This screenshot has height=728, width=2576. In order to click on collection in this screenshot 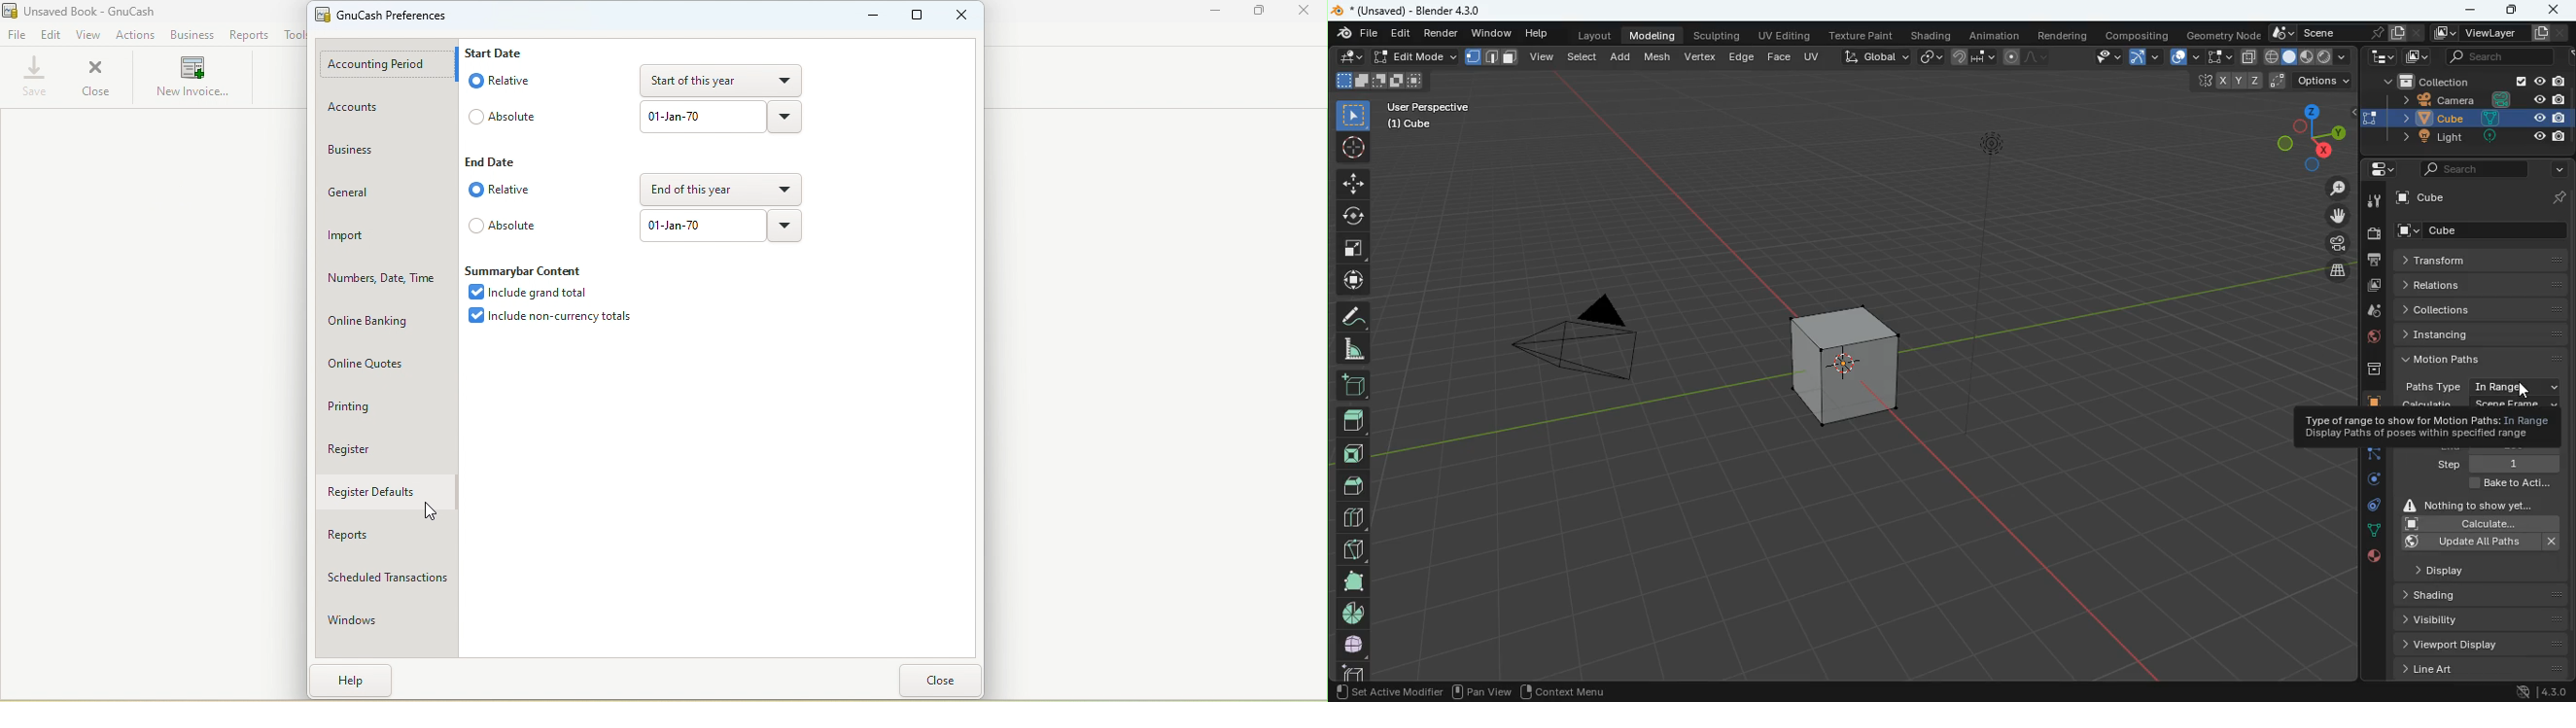, I will do `click(2472, 82)`.